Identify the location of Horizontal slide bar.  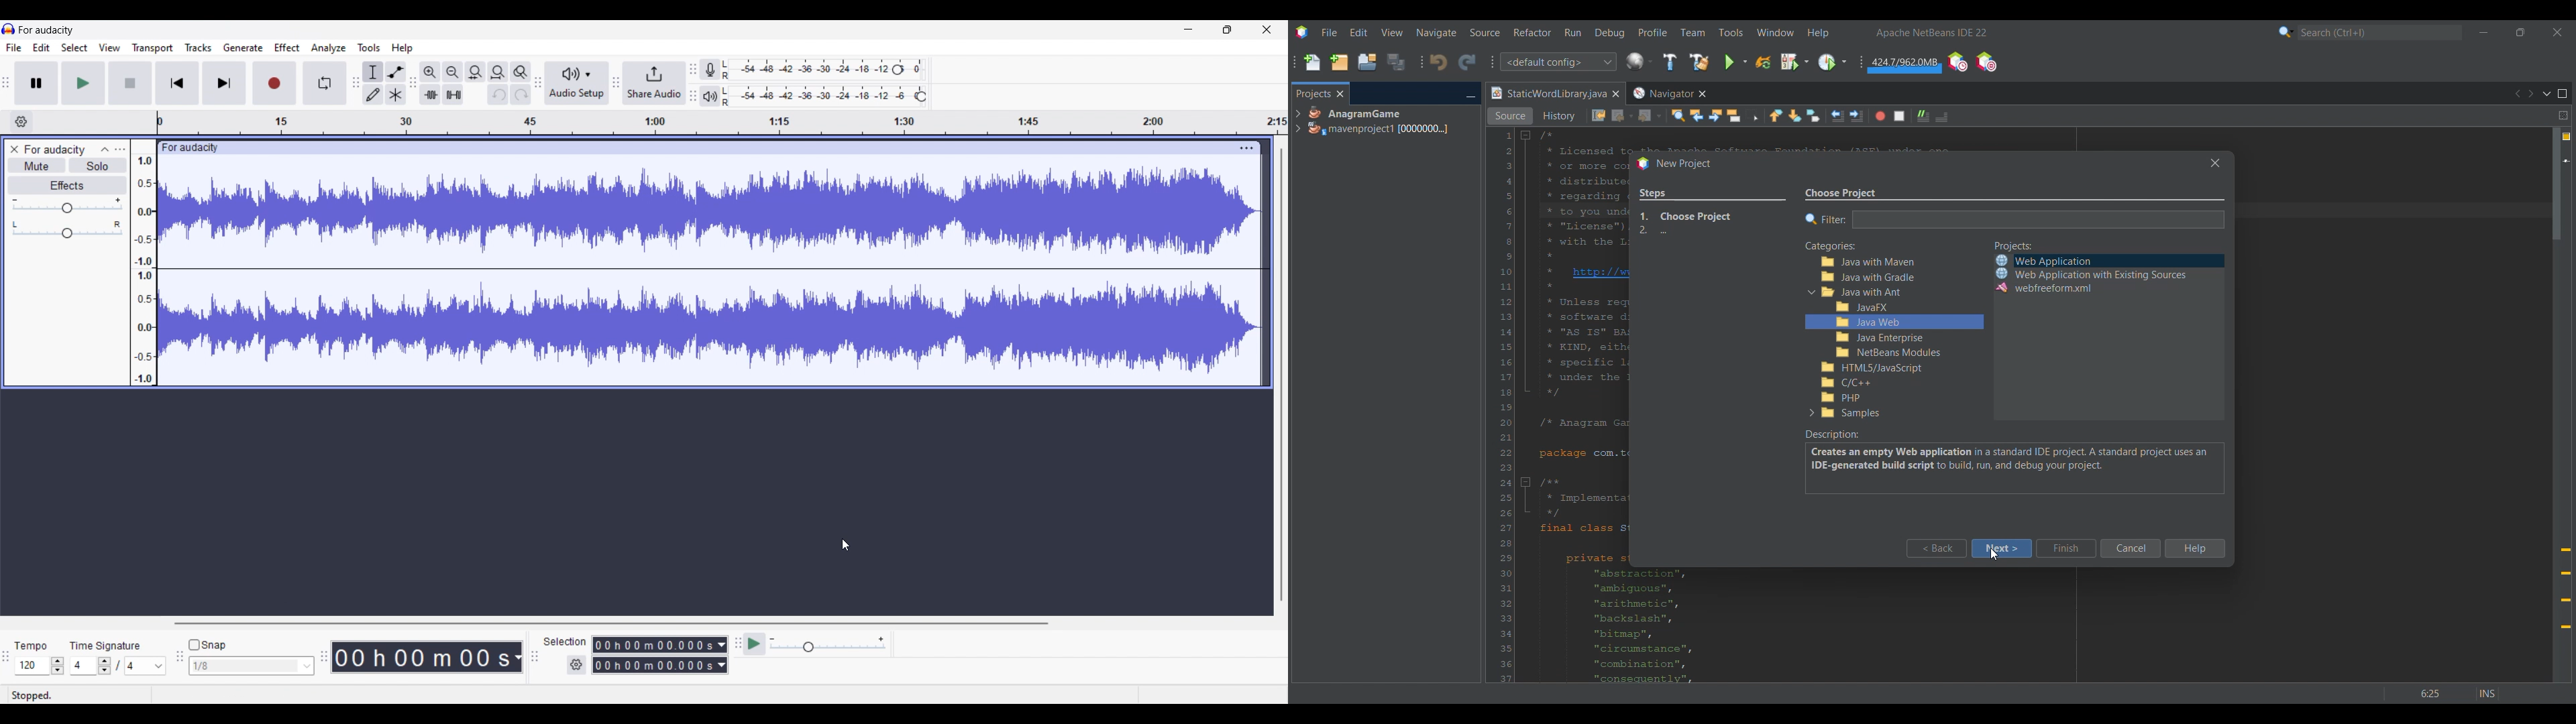
(611, 623).